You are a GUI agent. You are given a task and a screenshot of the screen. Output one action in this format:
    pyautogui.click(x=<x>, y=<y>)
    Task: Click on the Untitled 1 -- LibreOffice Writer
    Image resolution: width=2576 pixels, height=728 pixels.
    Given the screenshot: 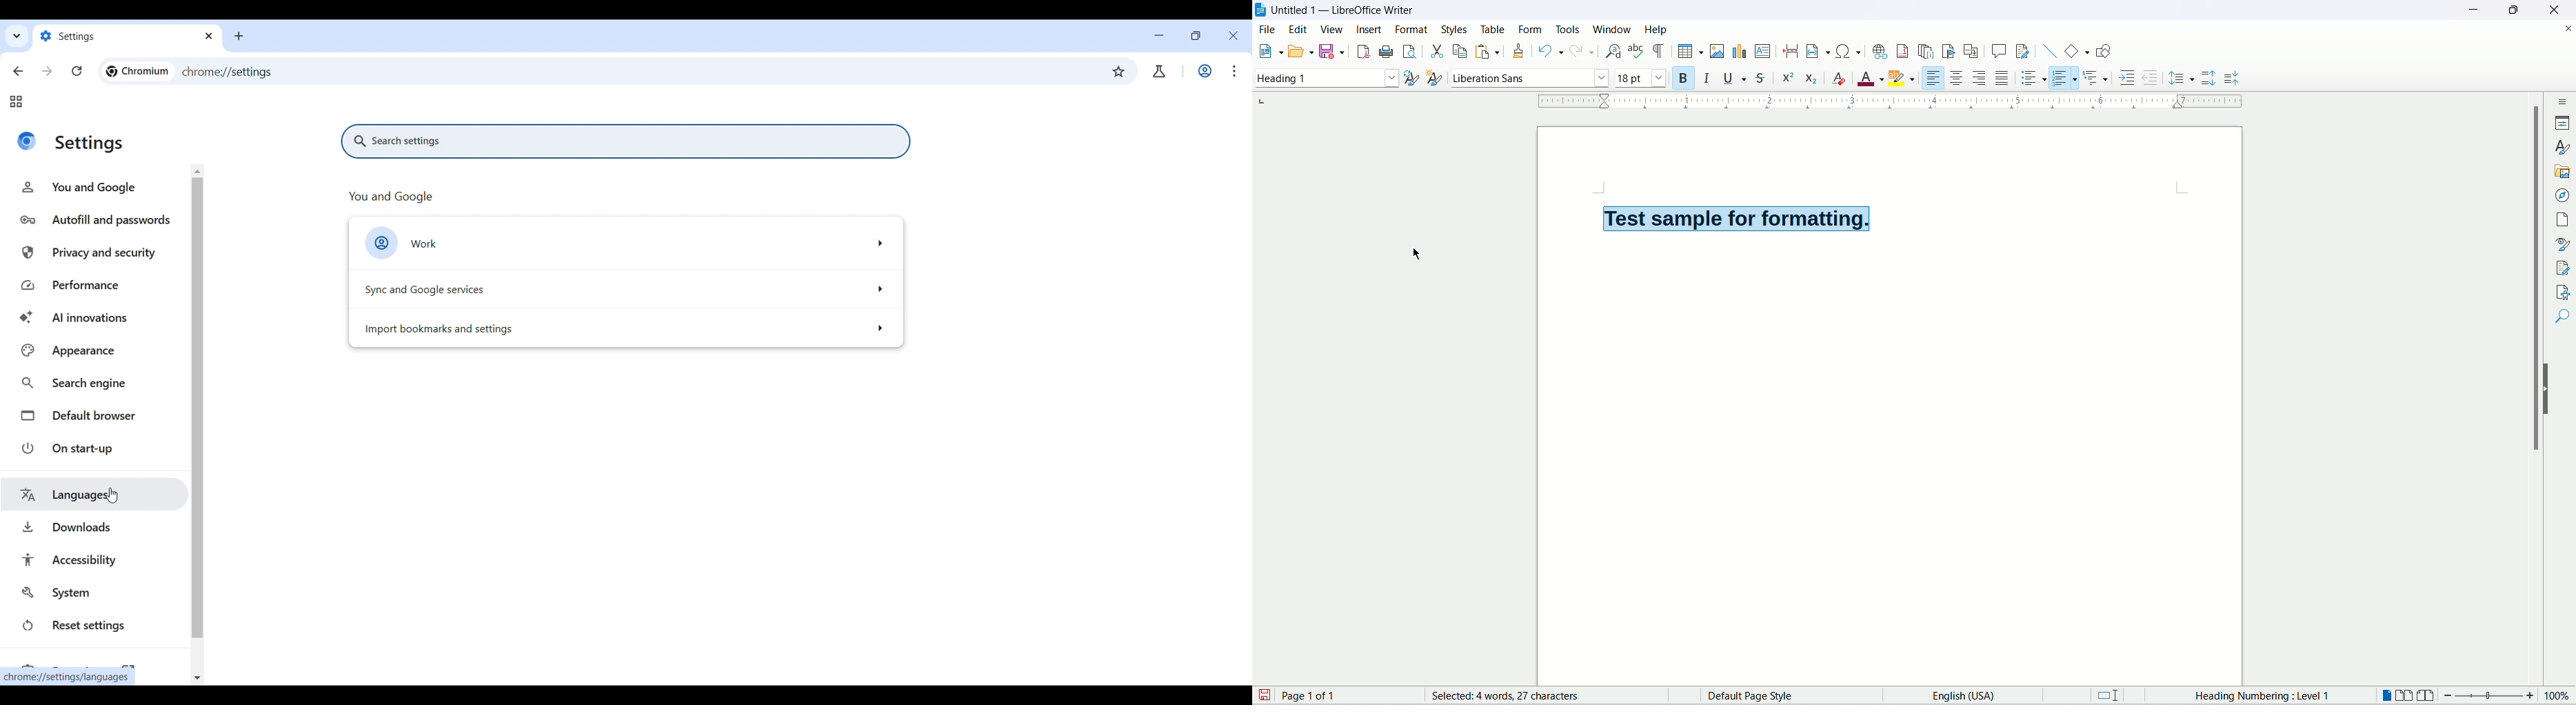 What is the action you would take?
    pyautogui.click(x=1345, y=11)
    